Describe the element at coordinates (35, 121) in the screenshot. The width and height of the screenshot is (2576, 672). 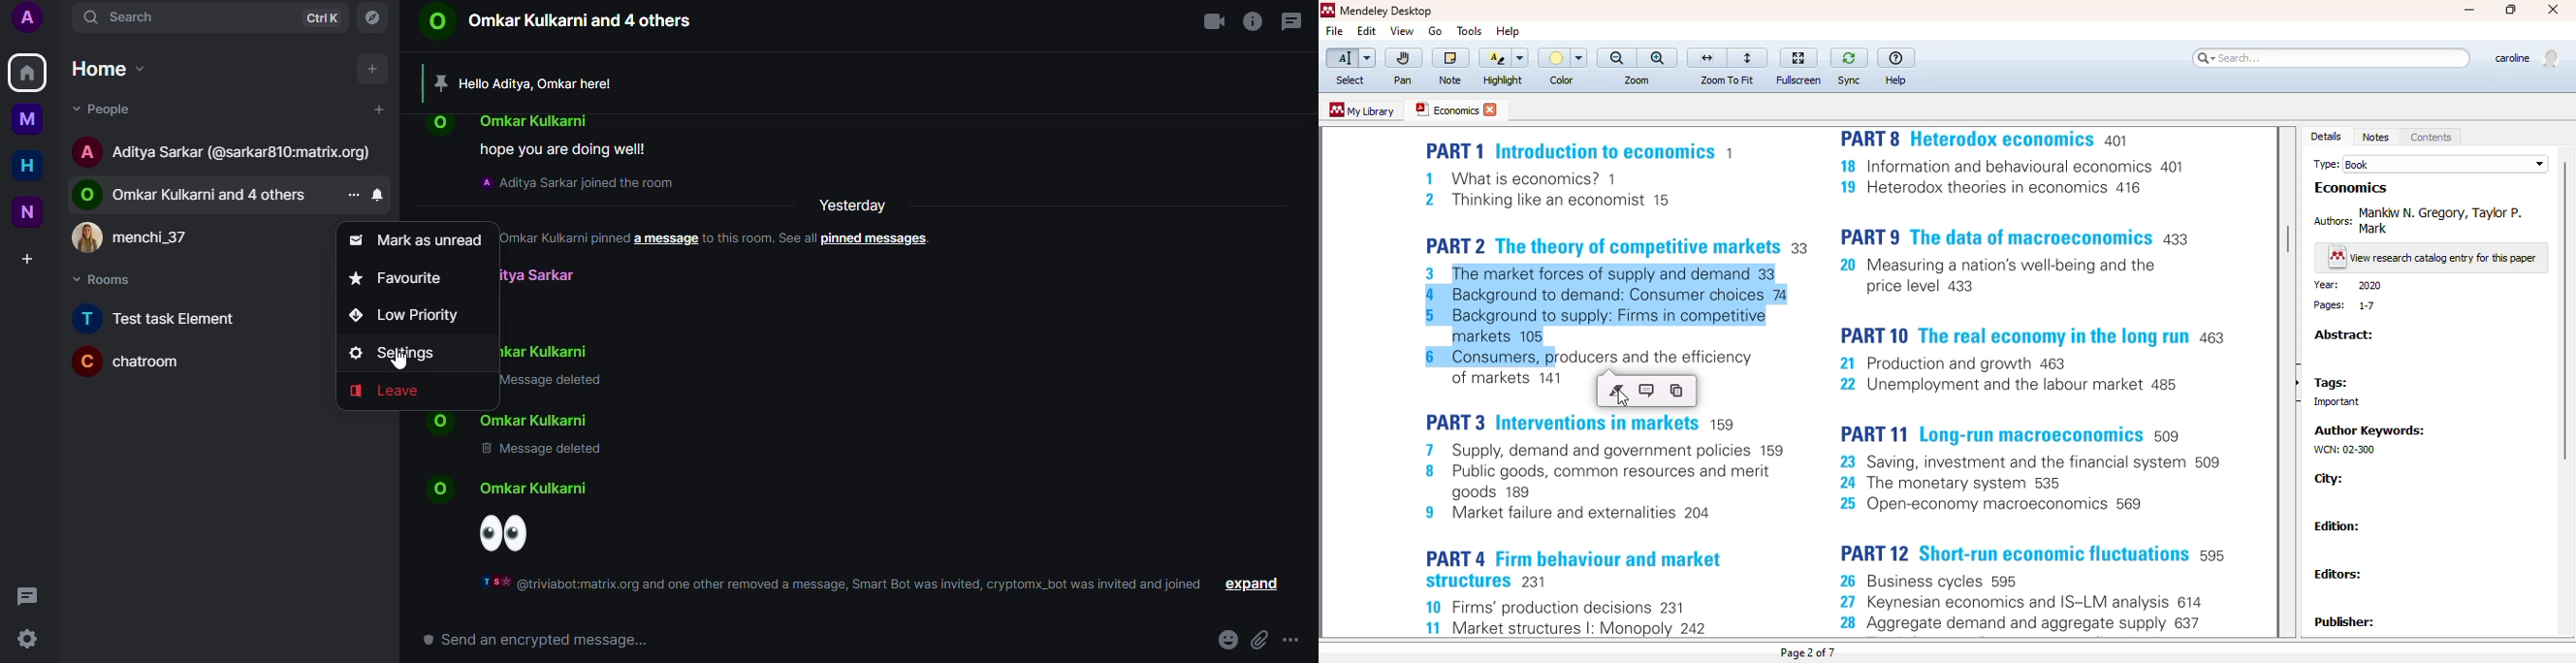
I see `` at that location.